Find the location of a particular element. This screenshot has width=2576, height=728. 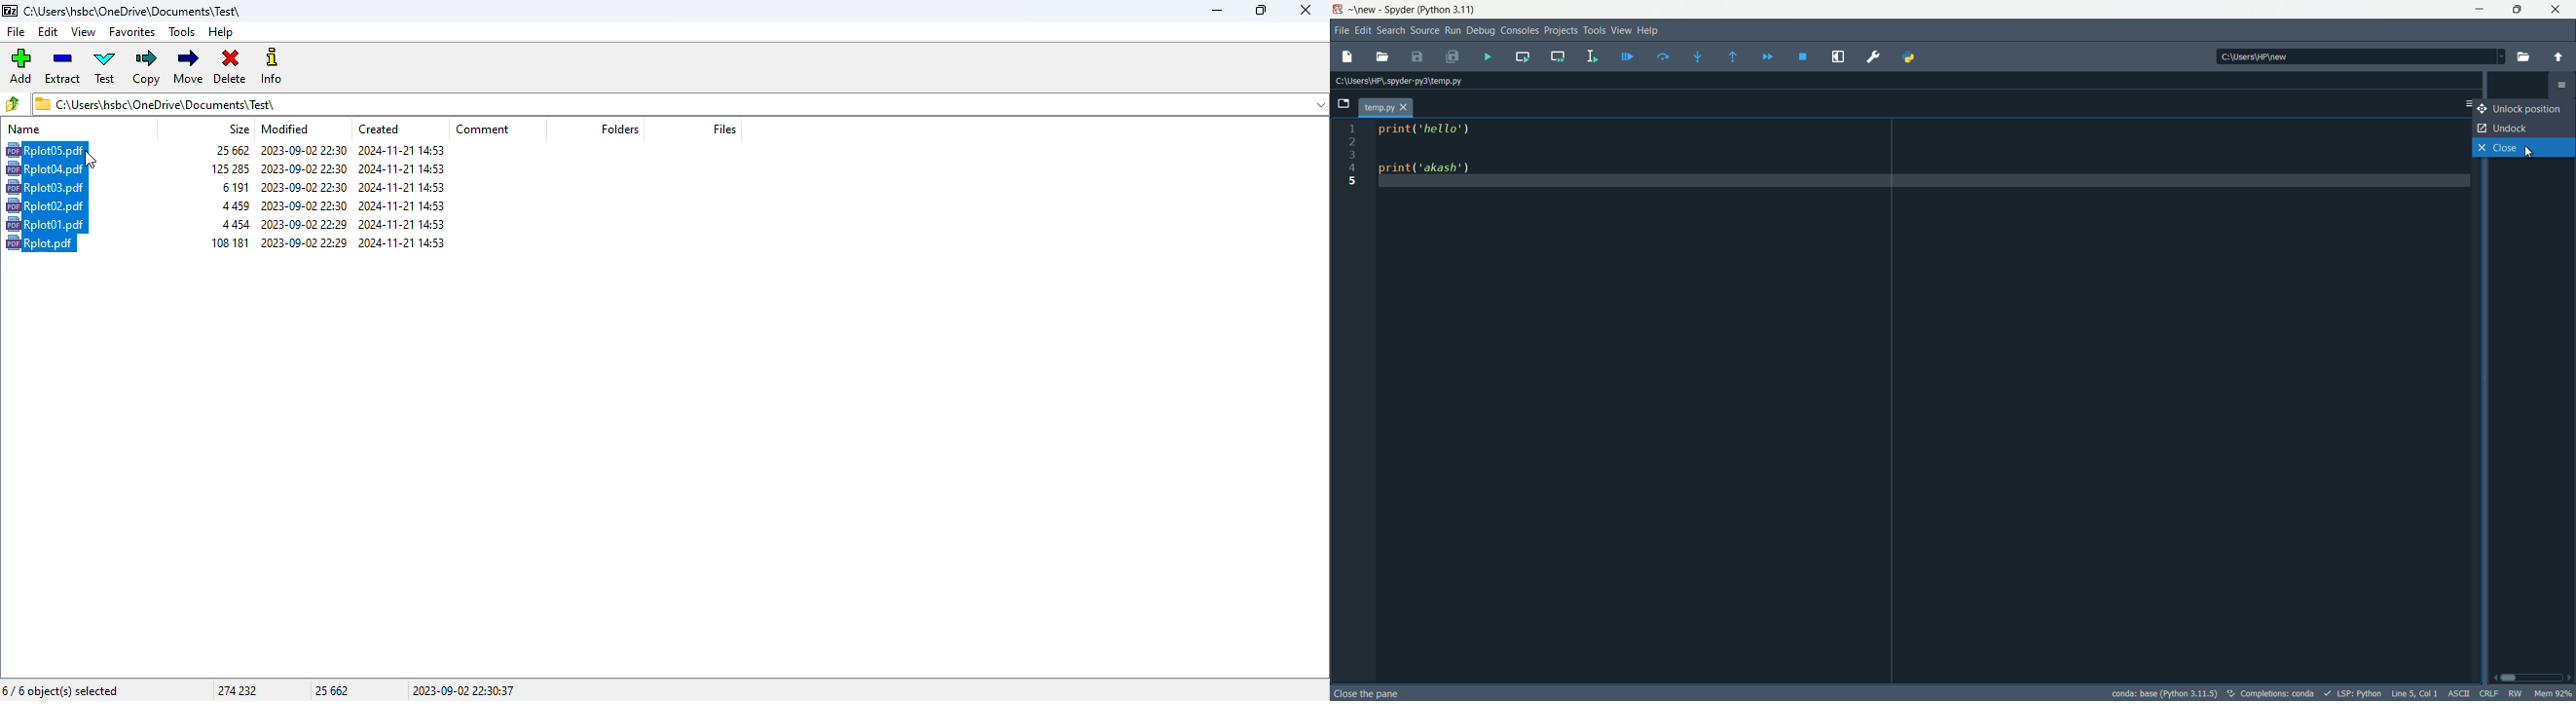

Consoles Menu is located at coordinates (1518, 30).